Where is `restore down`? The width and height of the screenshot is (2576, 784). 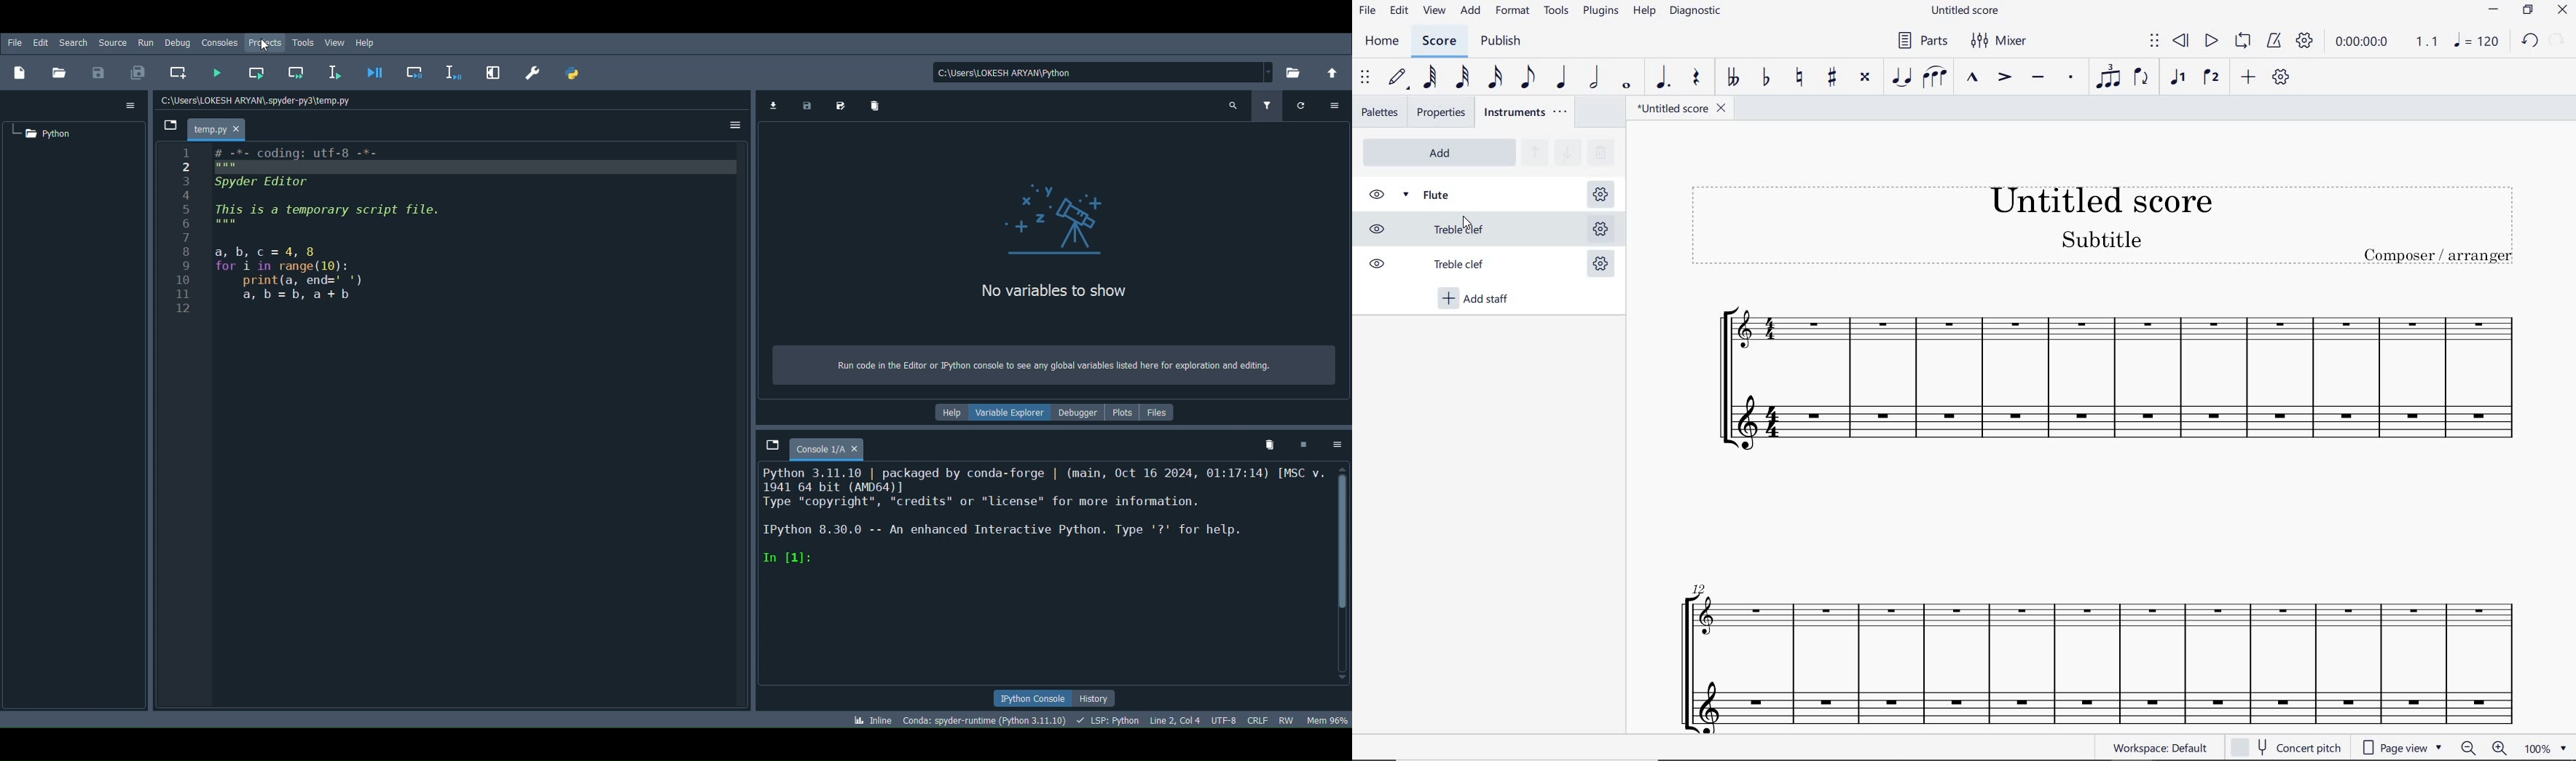
restore down is located at coordinates (2527, 10).